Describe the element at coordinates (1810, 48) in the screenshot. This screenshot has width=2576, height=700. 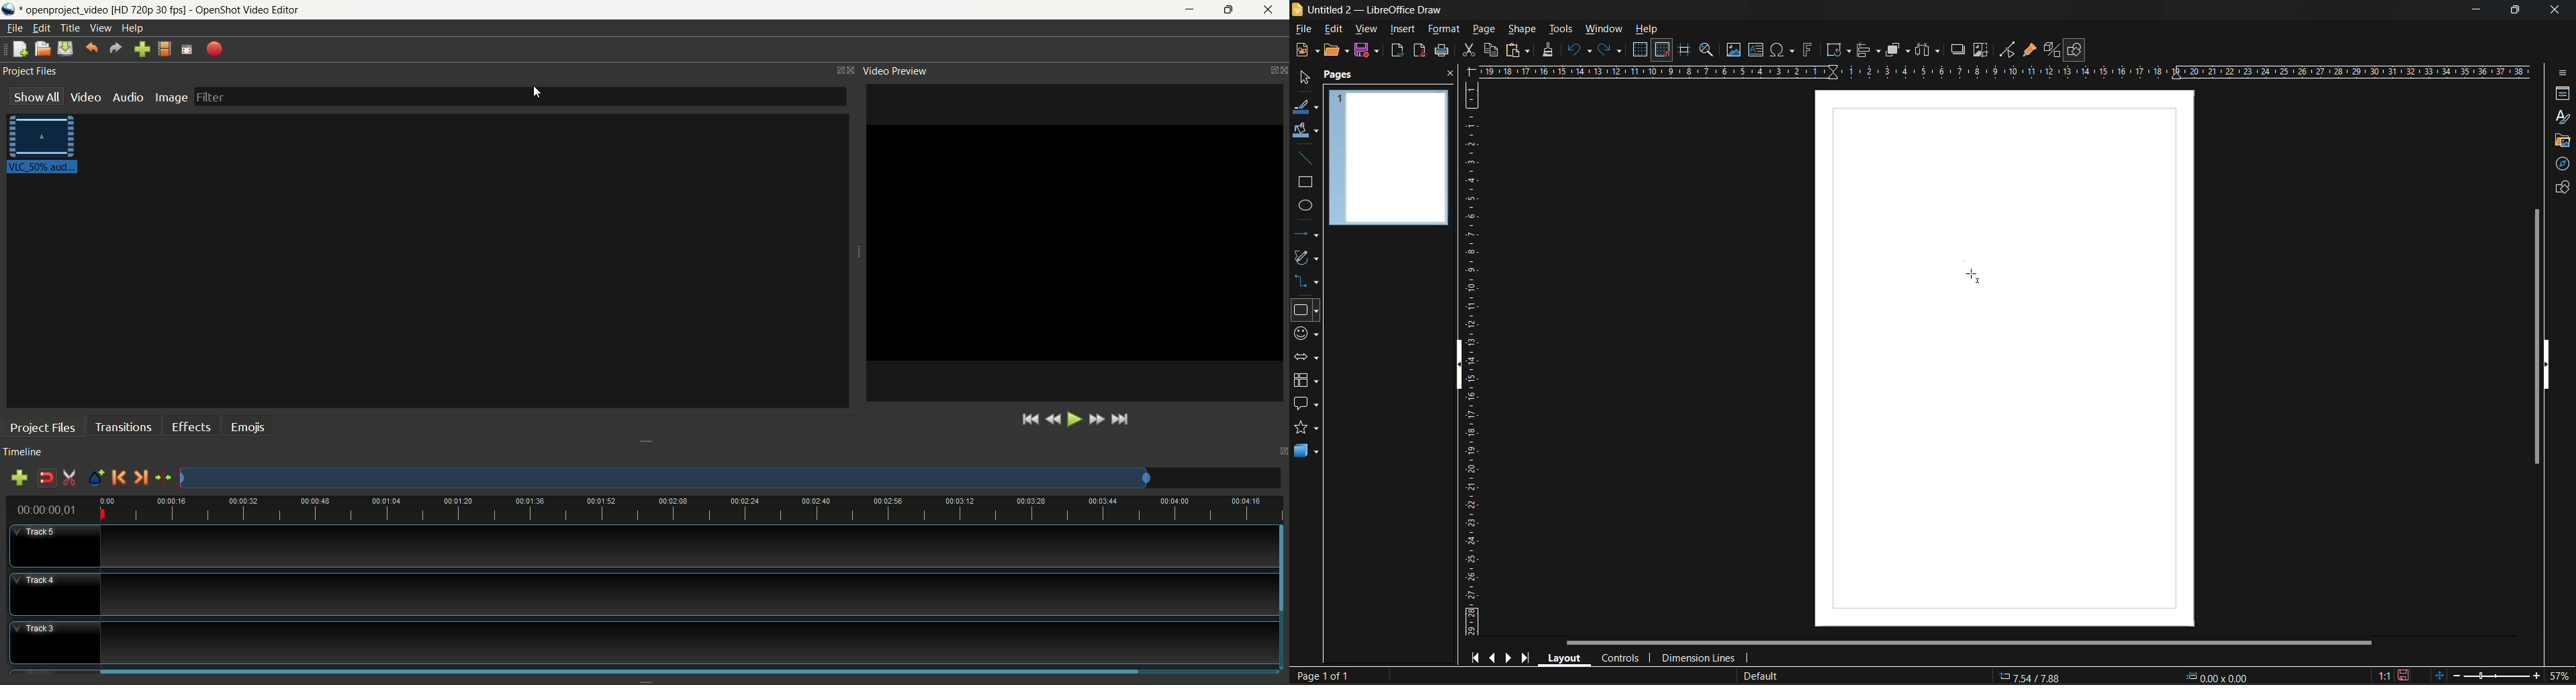
I see `fontwork` at that location.